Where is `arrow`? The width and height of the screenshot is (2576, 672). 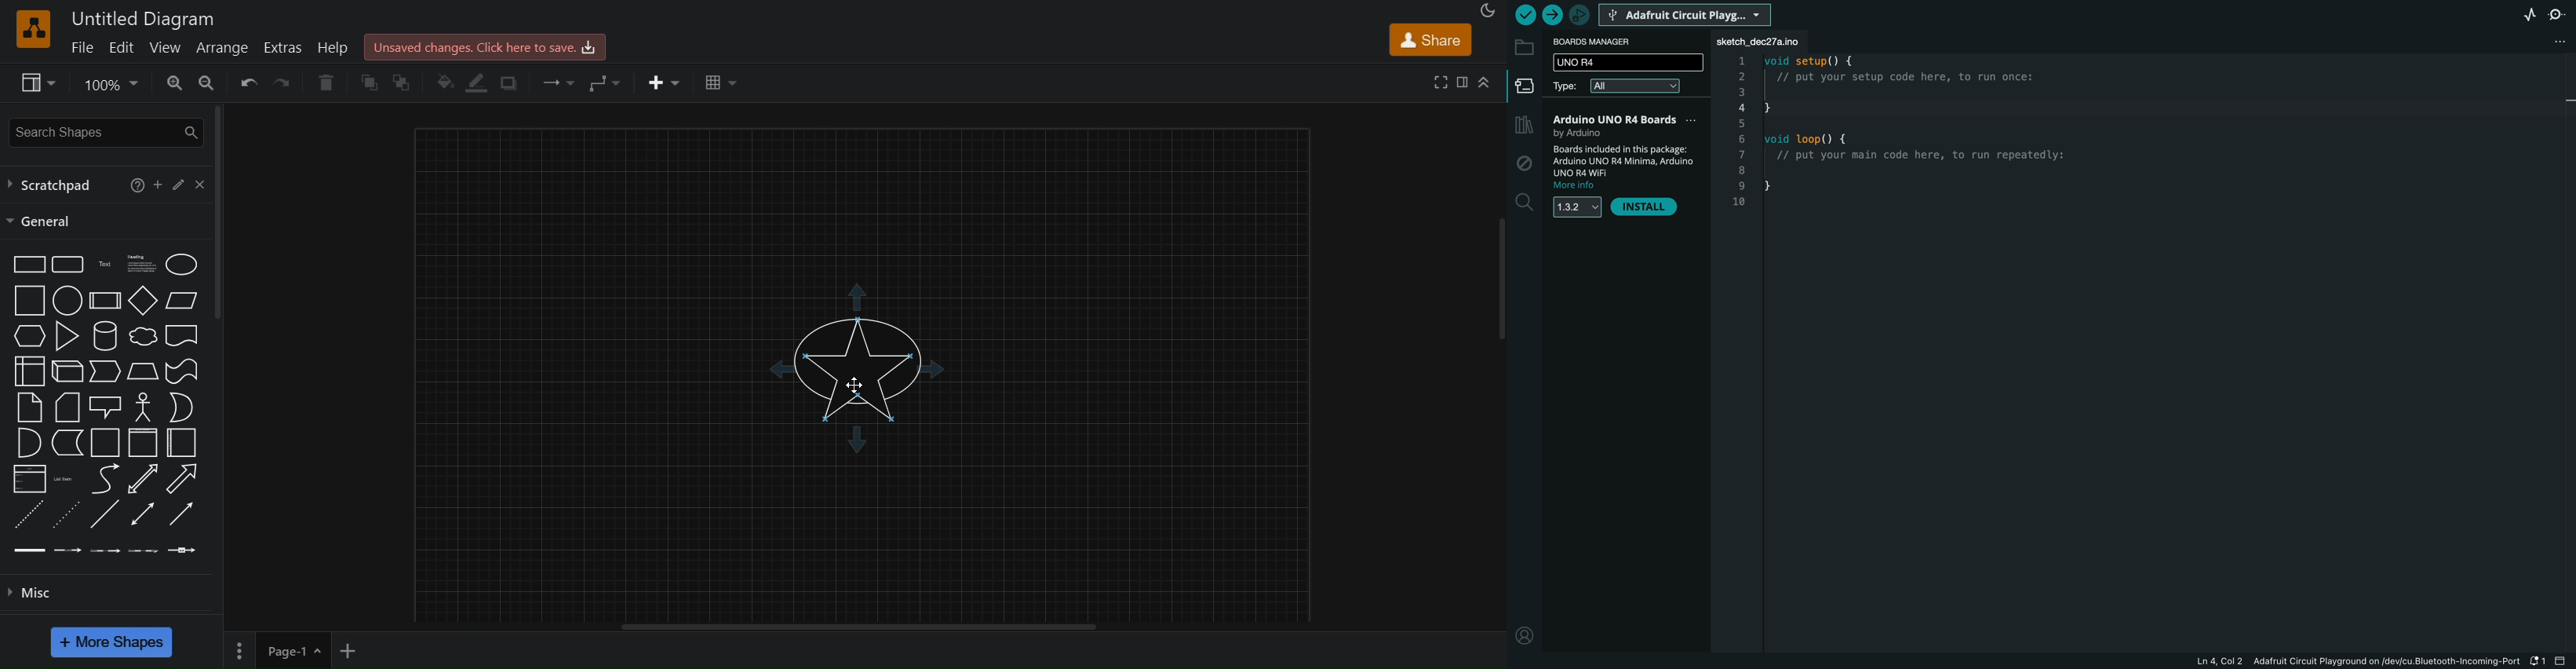
arrow is located at coordinates (181, 479).